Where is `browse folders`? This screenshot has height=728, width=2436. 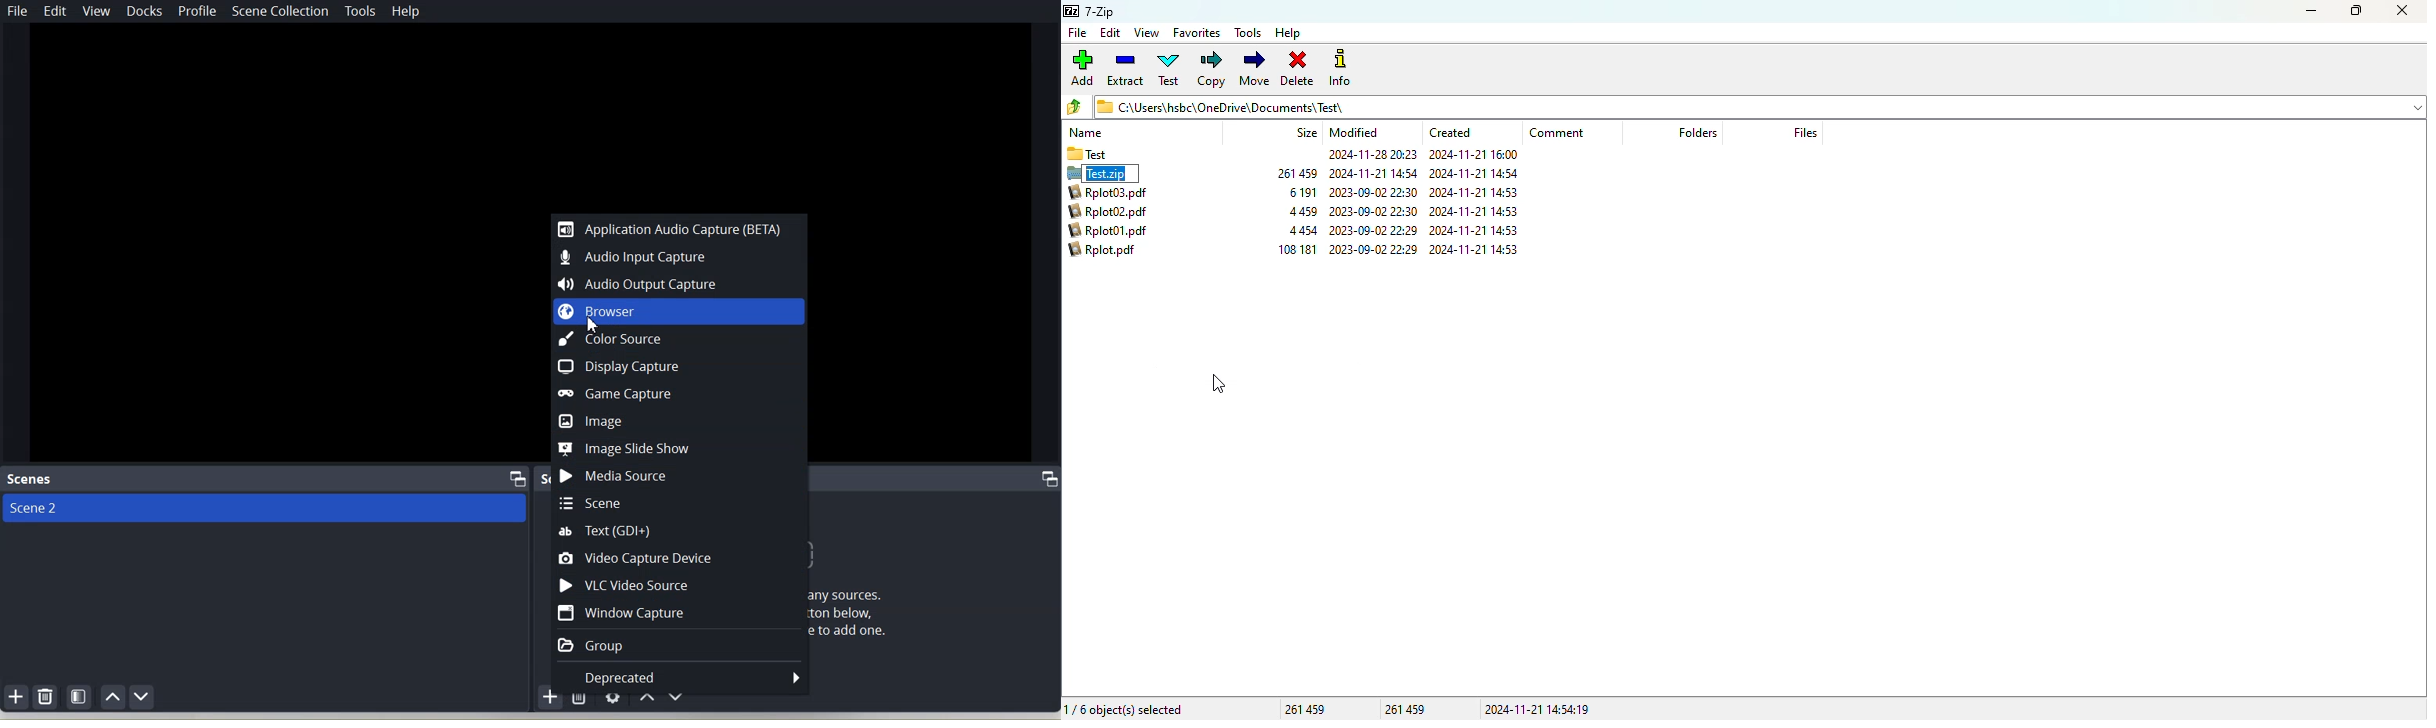 browse folders is located at coordinates (1075, 107).